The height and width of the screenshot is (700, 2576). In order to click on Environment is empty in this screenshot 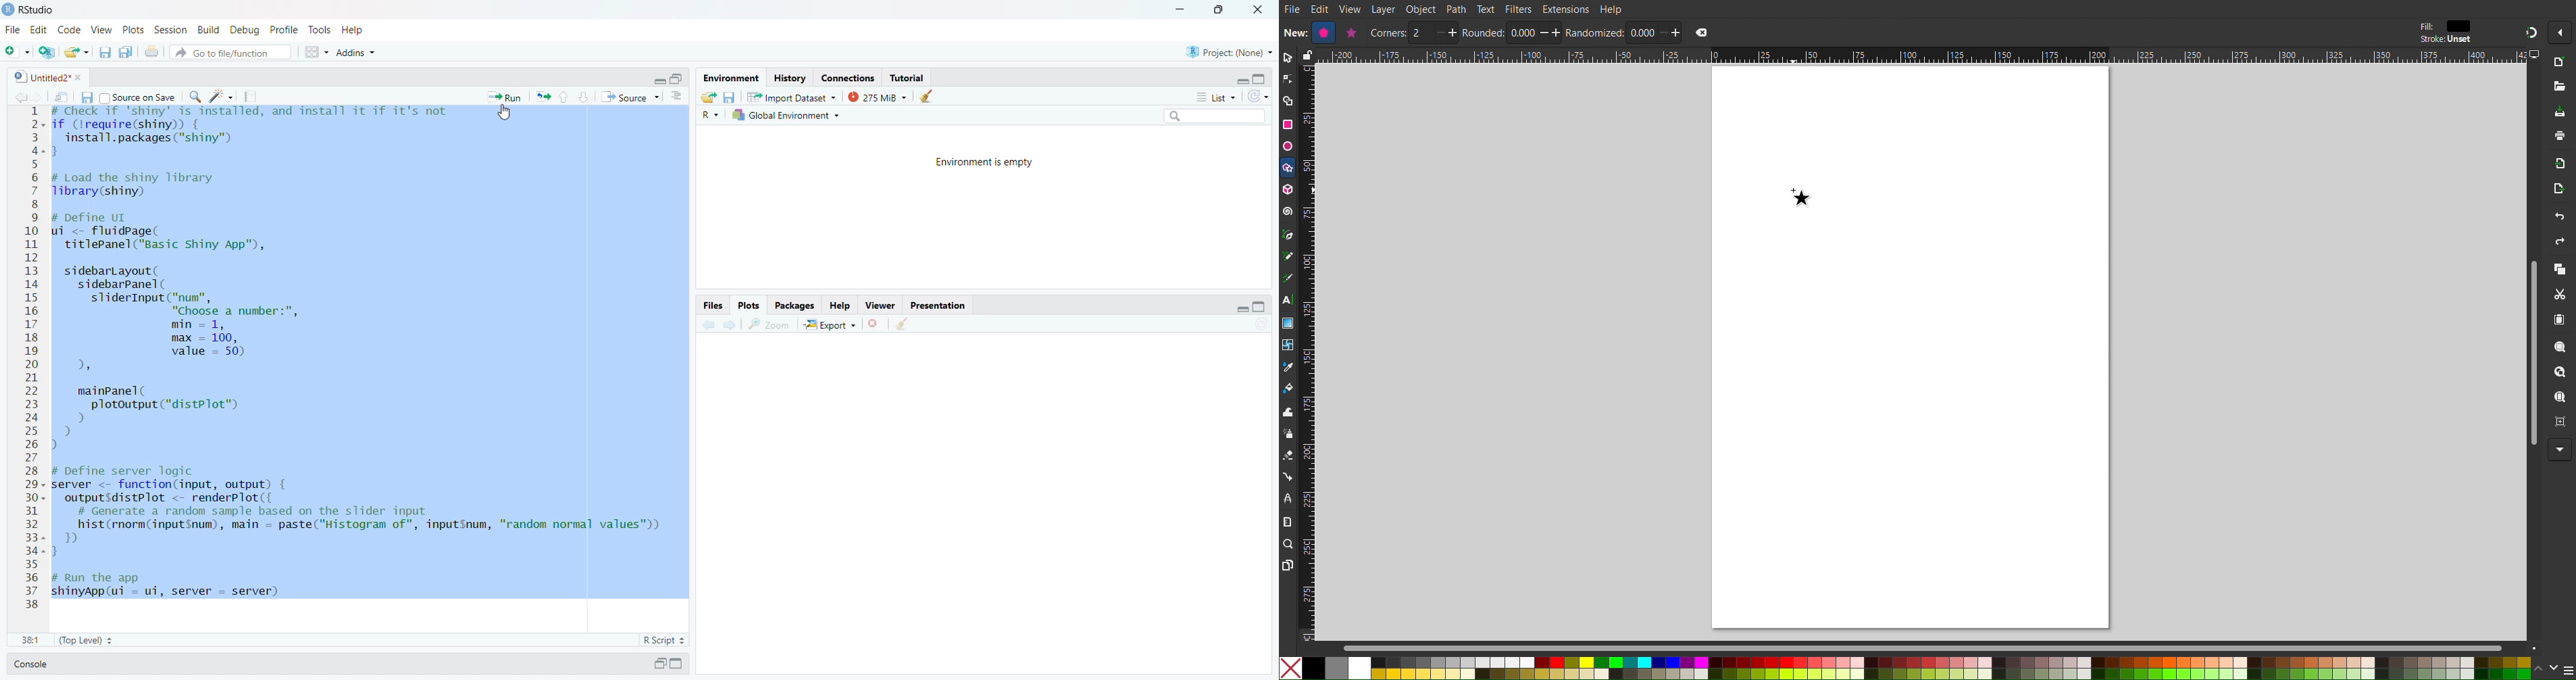, I will do `click(987, 163)`.